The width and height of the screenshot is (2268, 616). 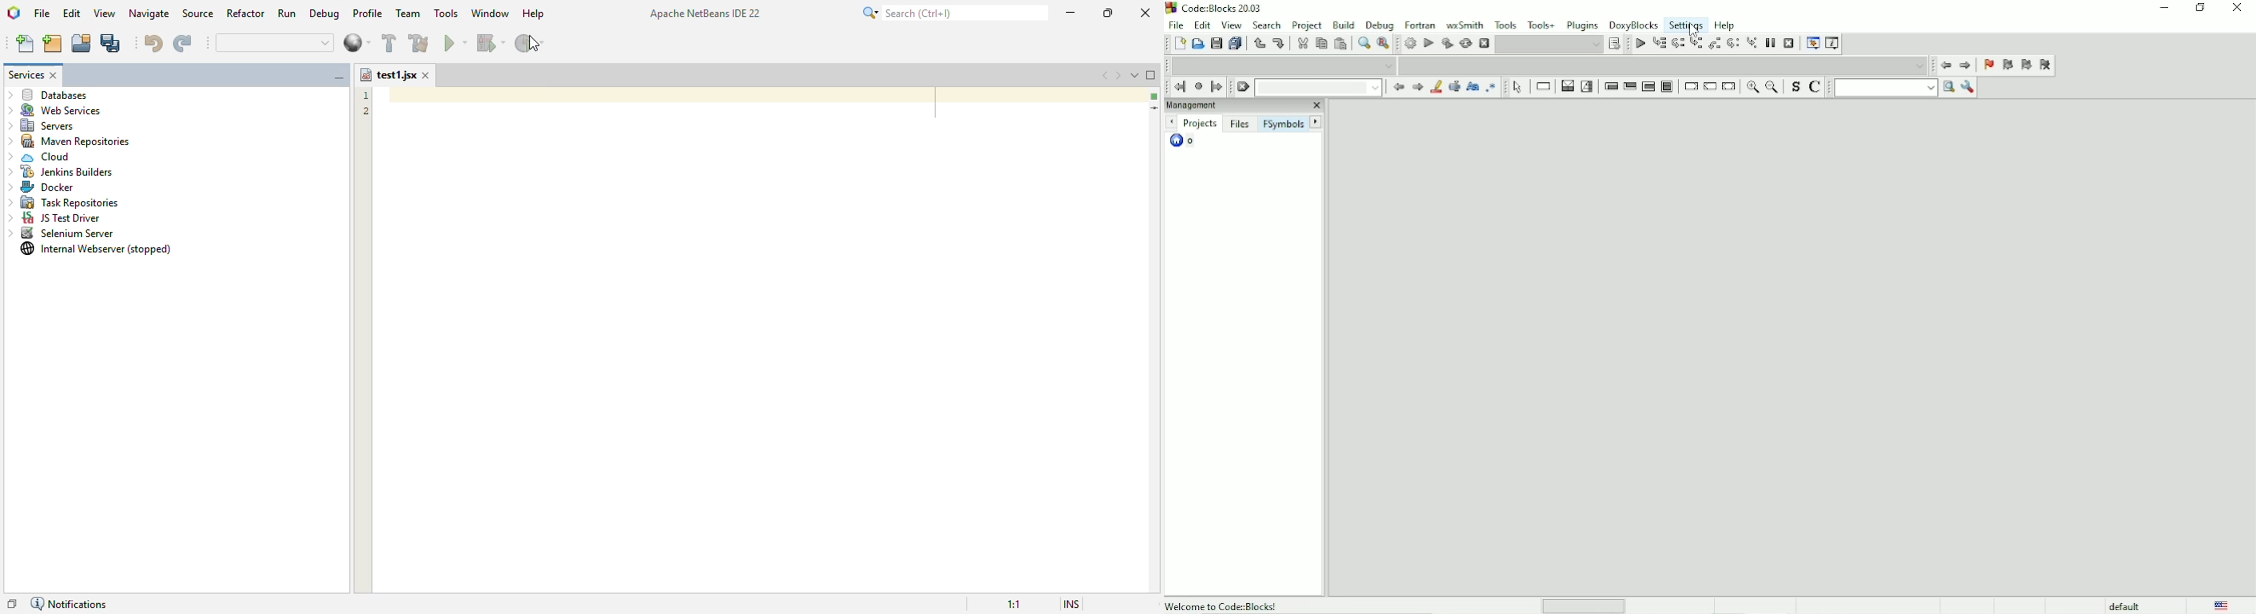 I want to click on Next line, so click(x=1678, y=43).